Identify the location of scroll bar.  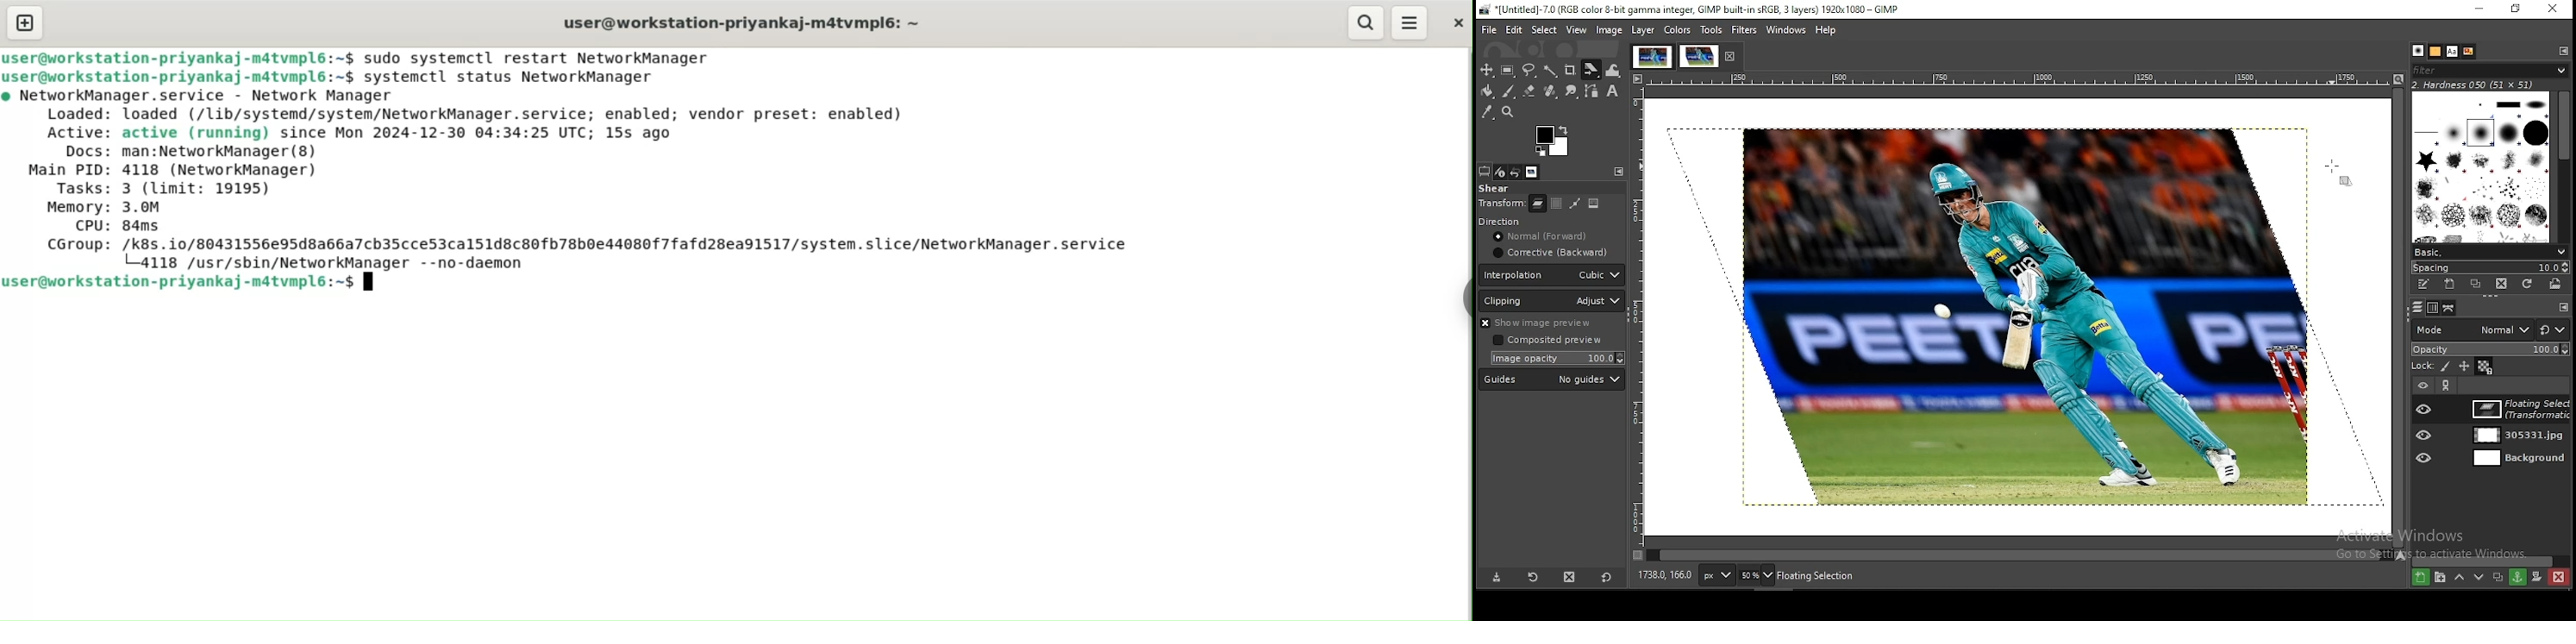
(2397, 317).